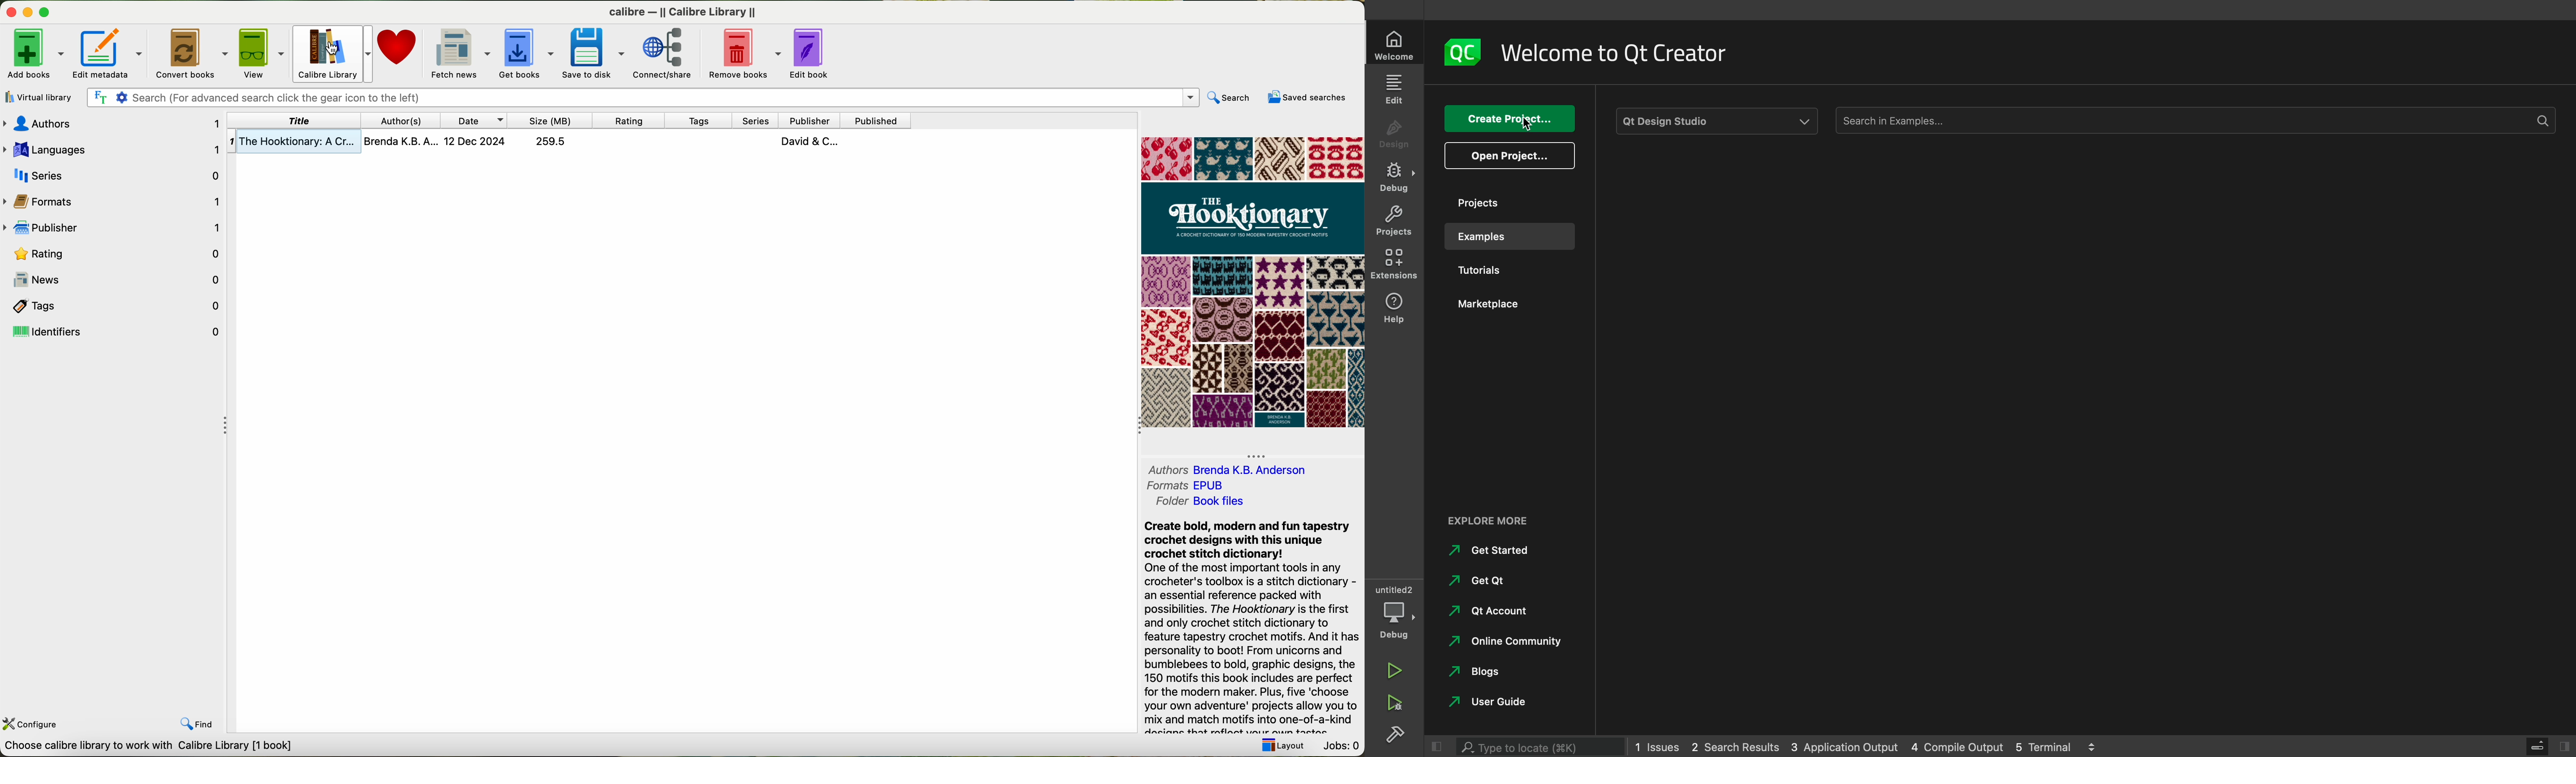 Image resolution: width=2576 pixels, height=784 pixels. I want to click on view, so click(260, 52).